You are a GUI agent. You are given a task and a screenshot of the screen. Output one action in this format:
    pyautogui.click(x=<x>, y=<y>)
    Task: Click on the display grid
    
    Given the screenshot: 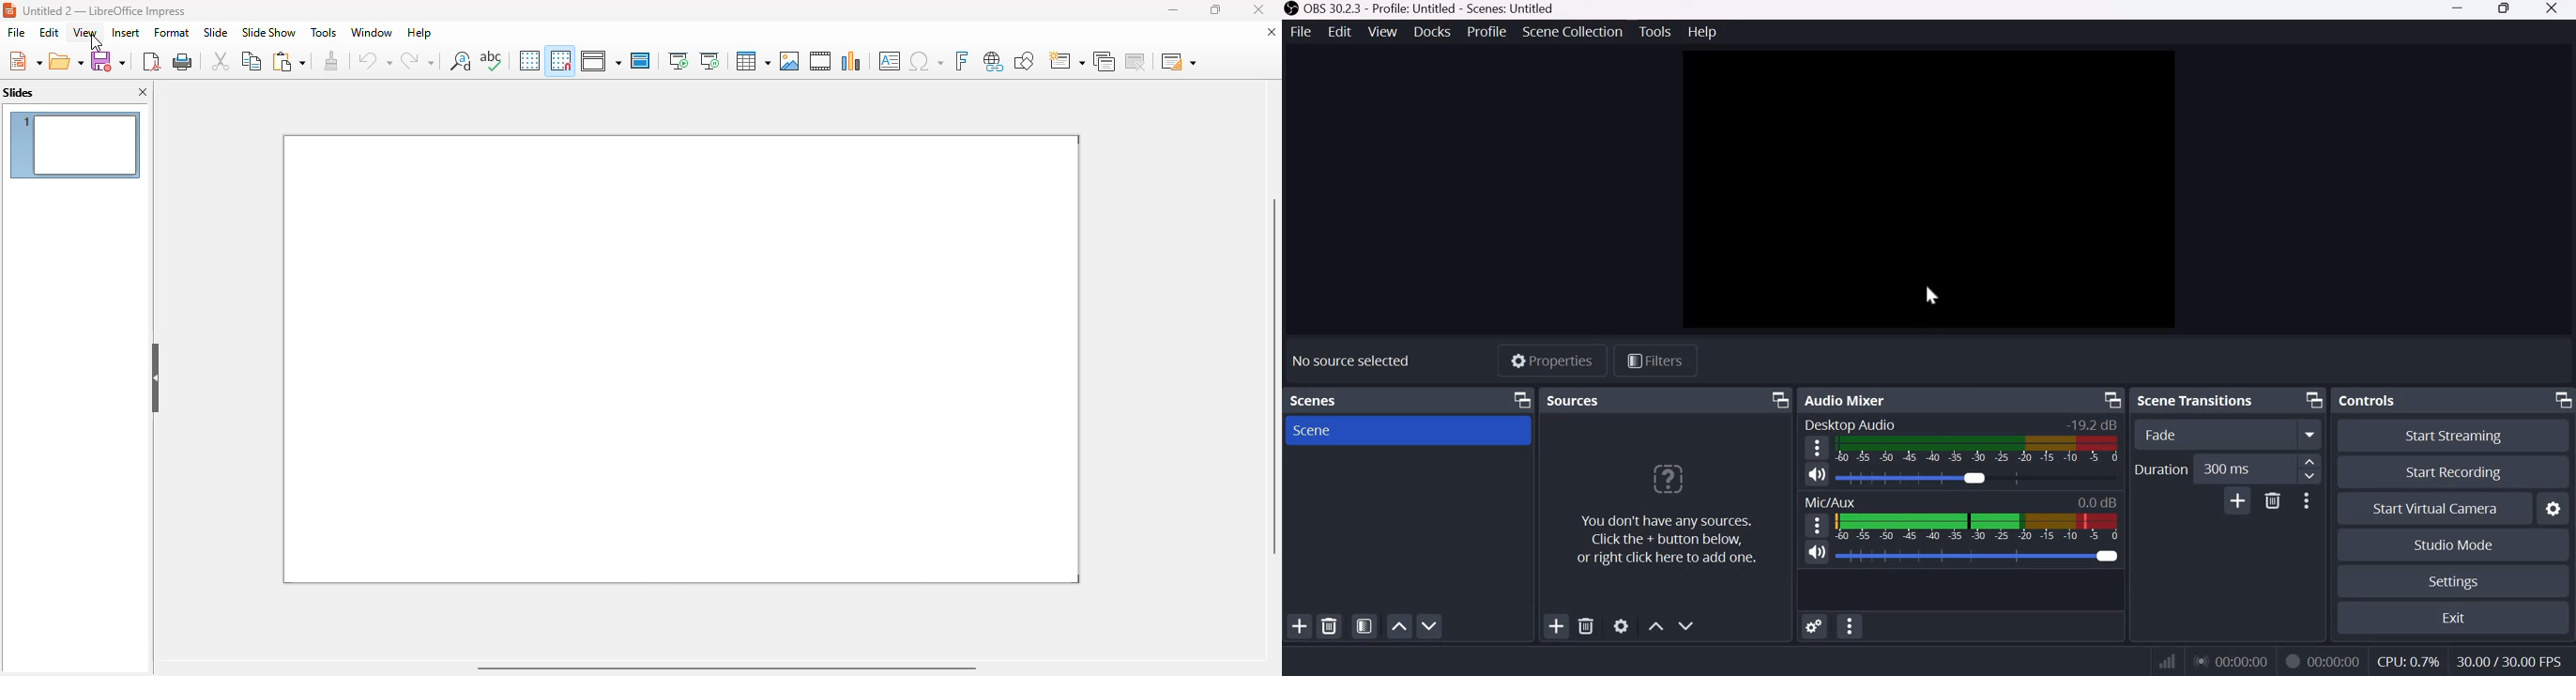 What is the action you would take?
    pyautogui.click(x=529, y=61)
    